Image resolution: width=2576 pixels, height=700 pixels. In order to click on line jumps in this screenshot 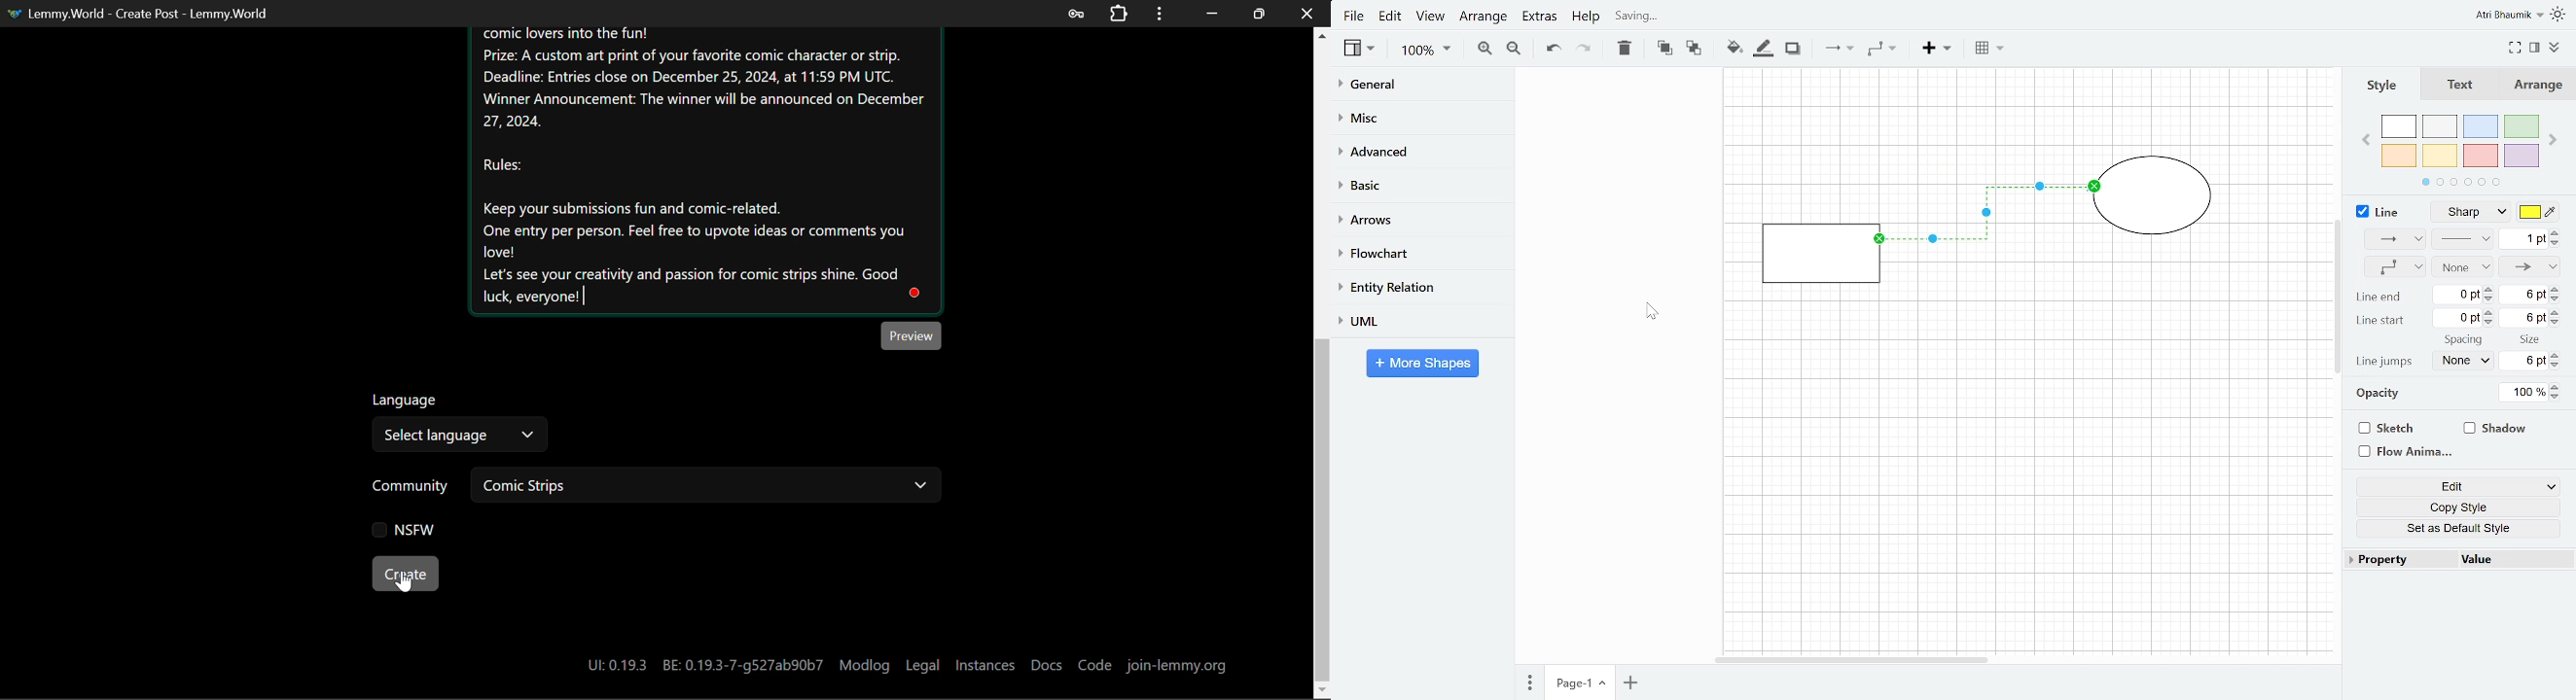, I will do `click(2386, 361)`.